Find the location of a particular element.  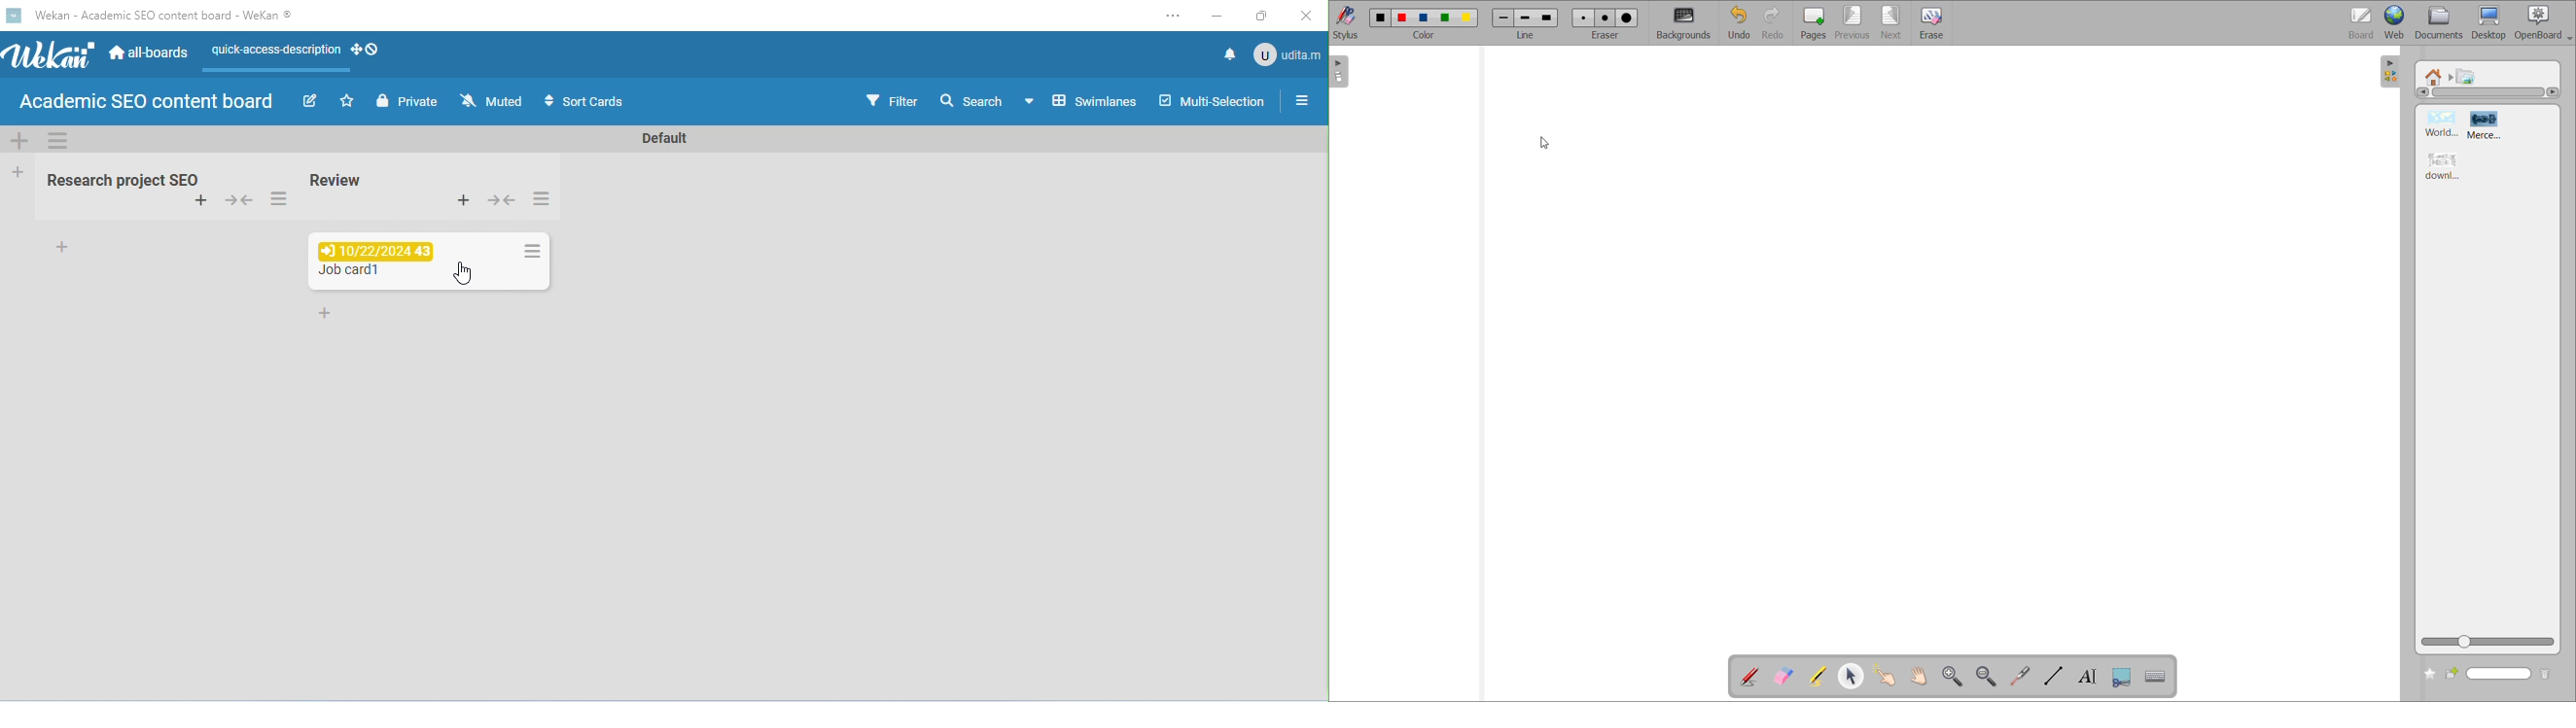

create new folder is located at coordinates (2452, 676).